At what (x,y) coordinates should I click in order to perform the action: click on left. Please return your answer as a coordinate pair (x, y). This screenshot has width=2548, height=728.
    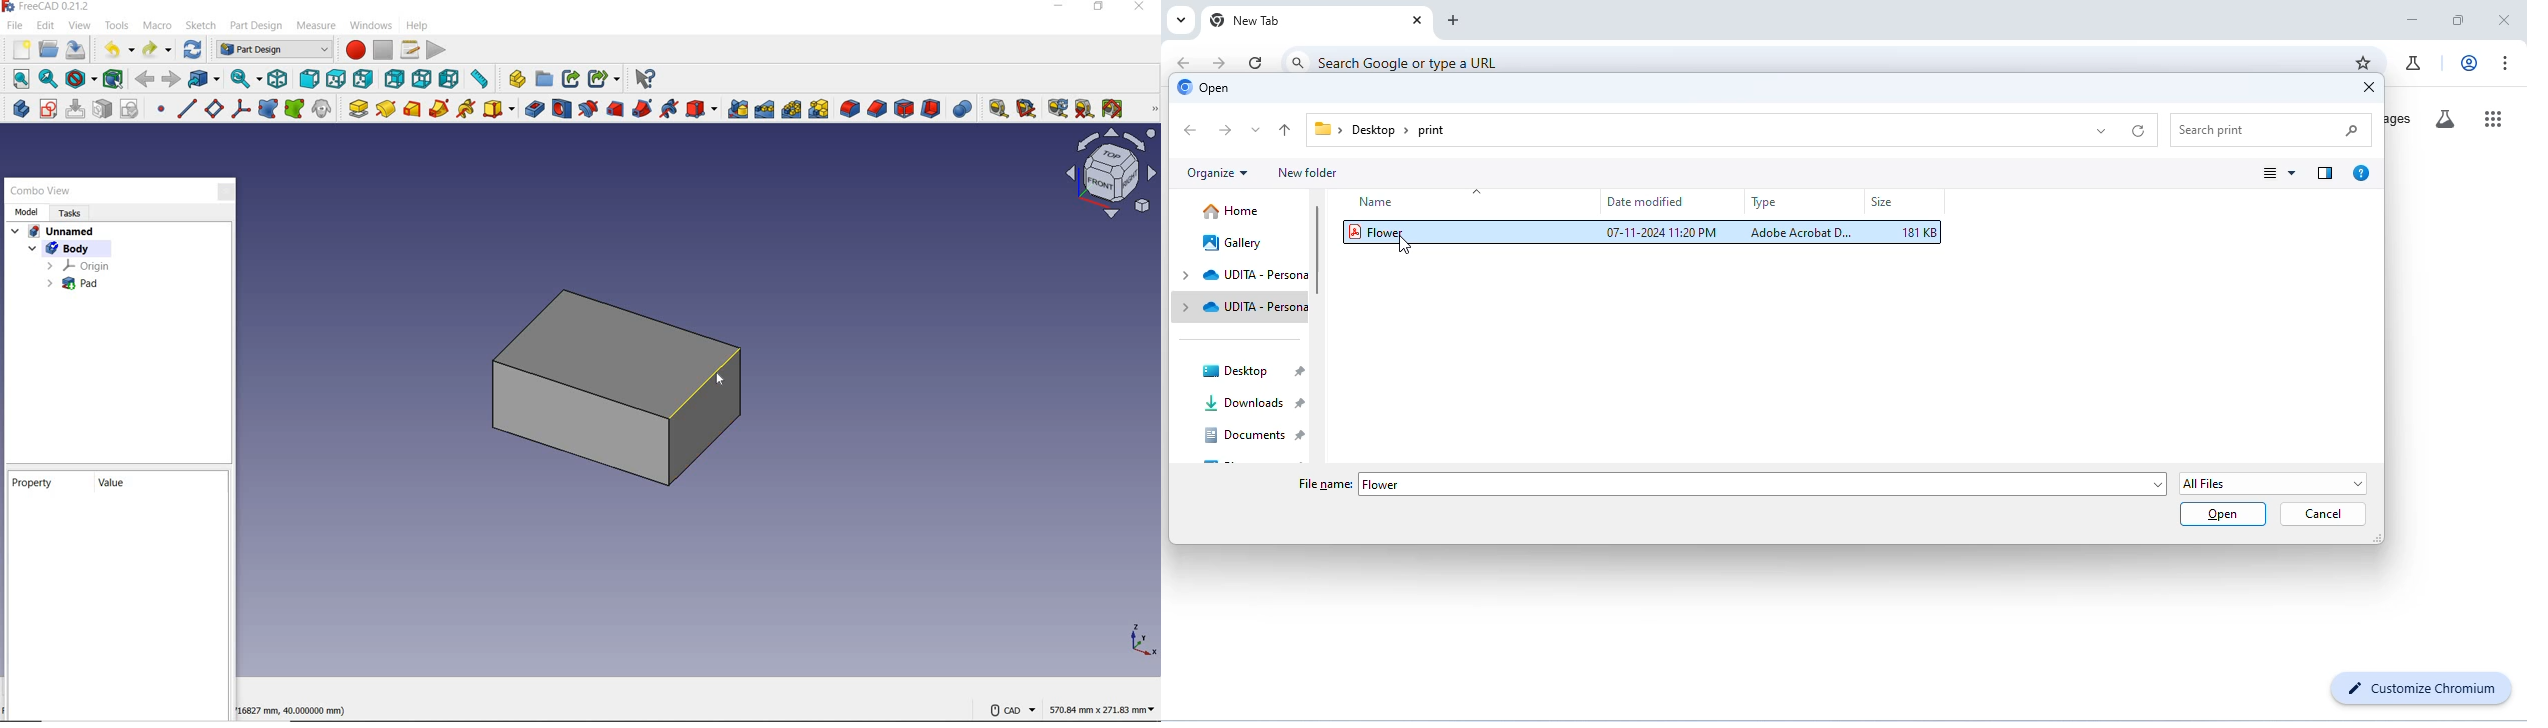
    Looking at the image, I should click on (451, 79).